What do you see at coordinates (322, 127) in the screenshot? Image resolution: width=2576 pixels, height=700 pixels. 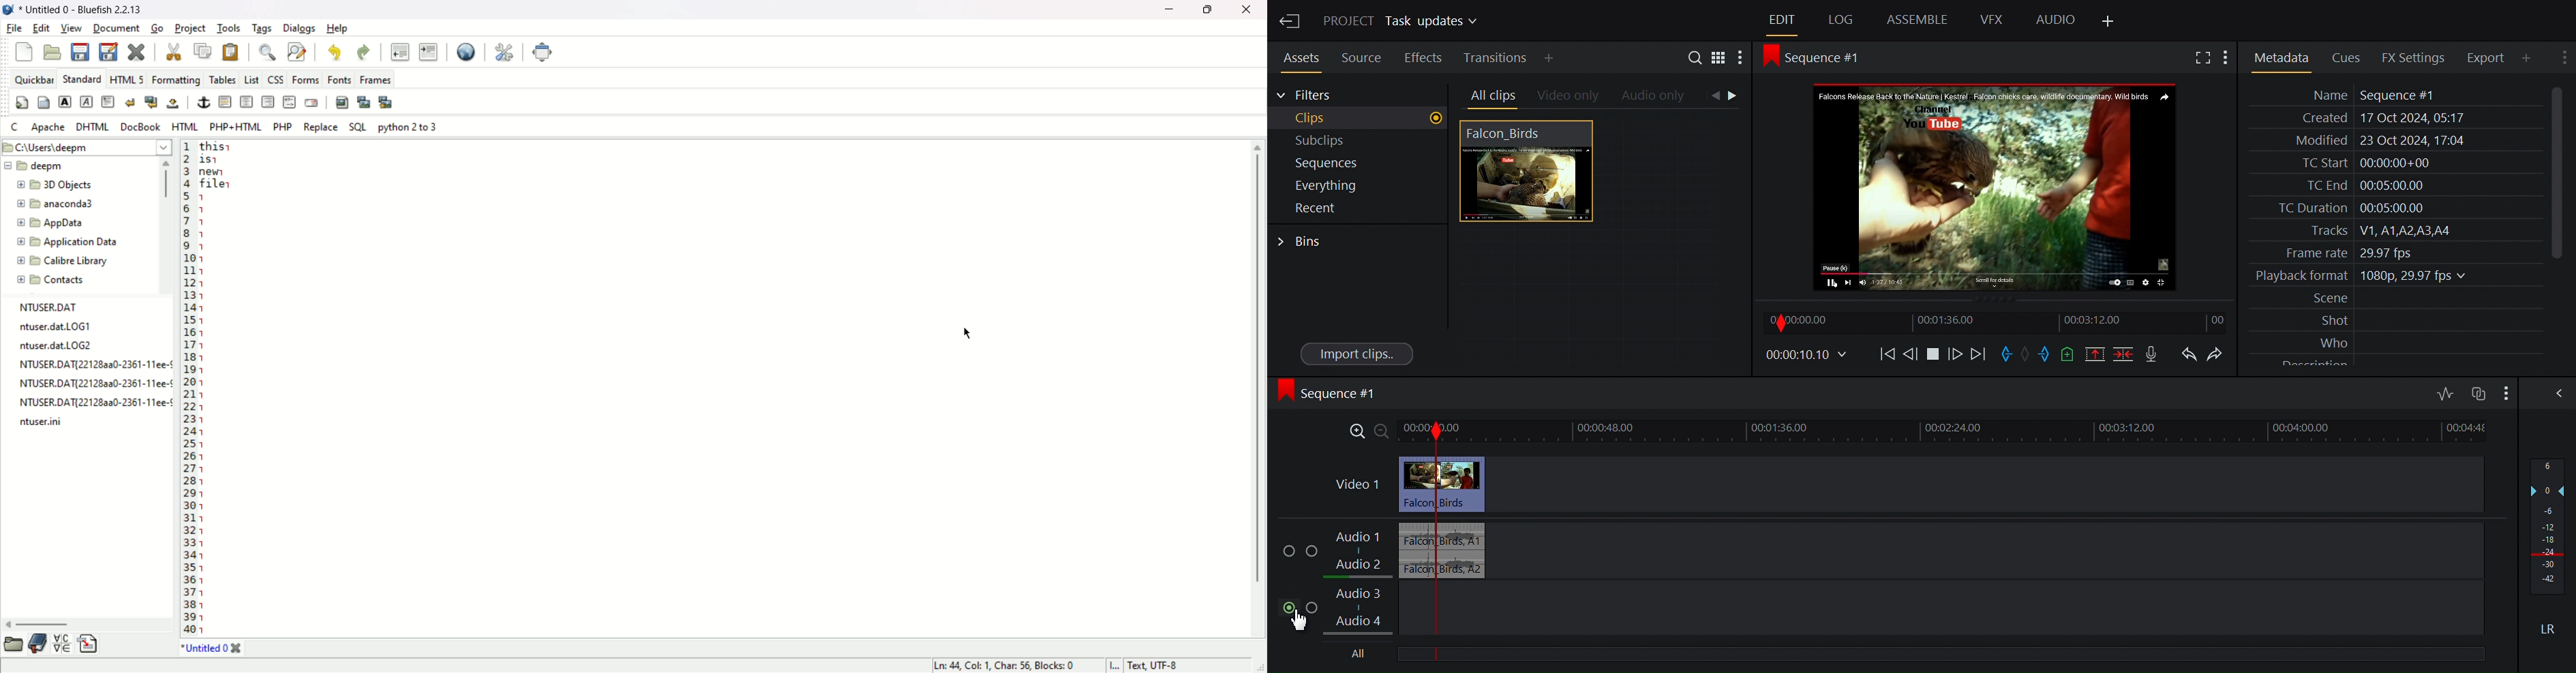 I see `Replace` at bounding box center [322, 127].